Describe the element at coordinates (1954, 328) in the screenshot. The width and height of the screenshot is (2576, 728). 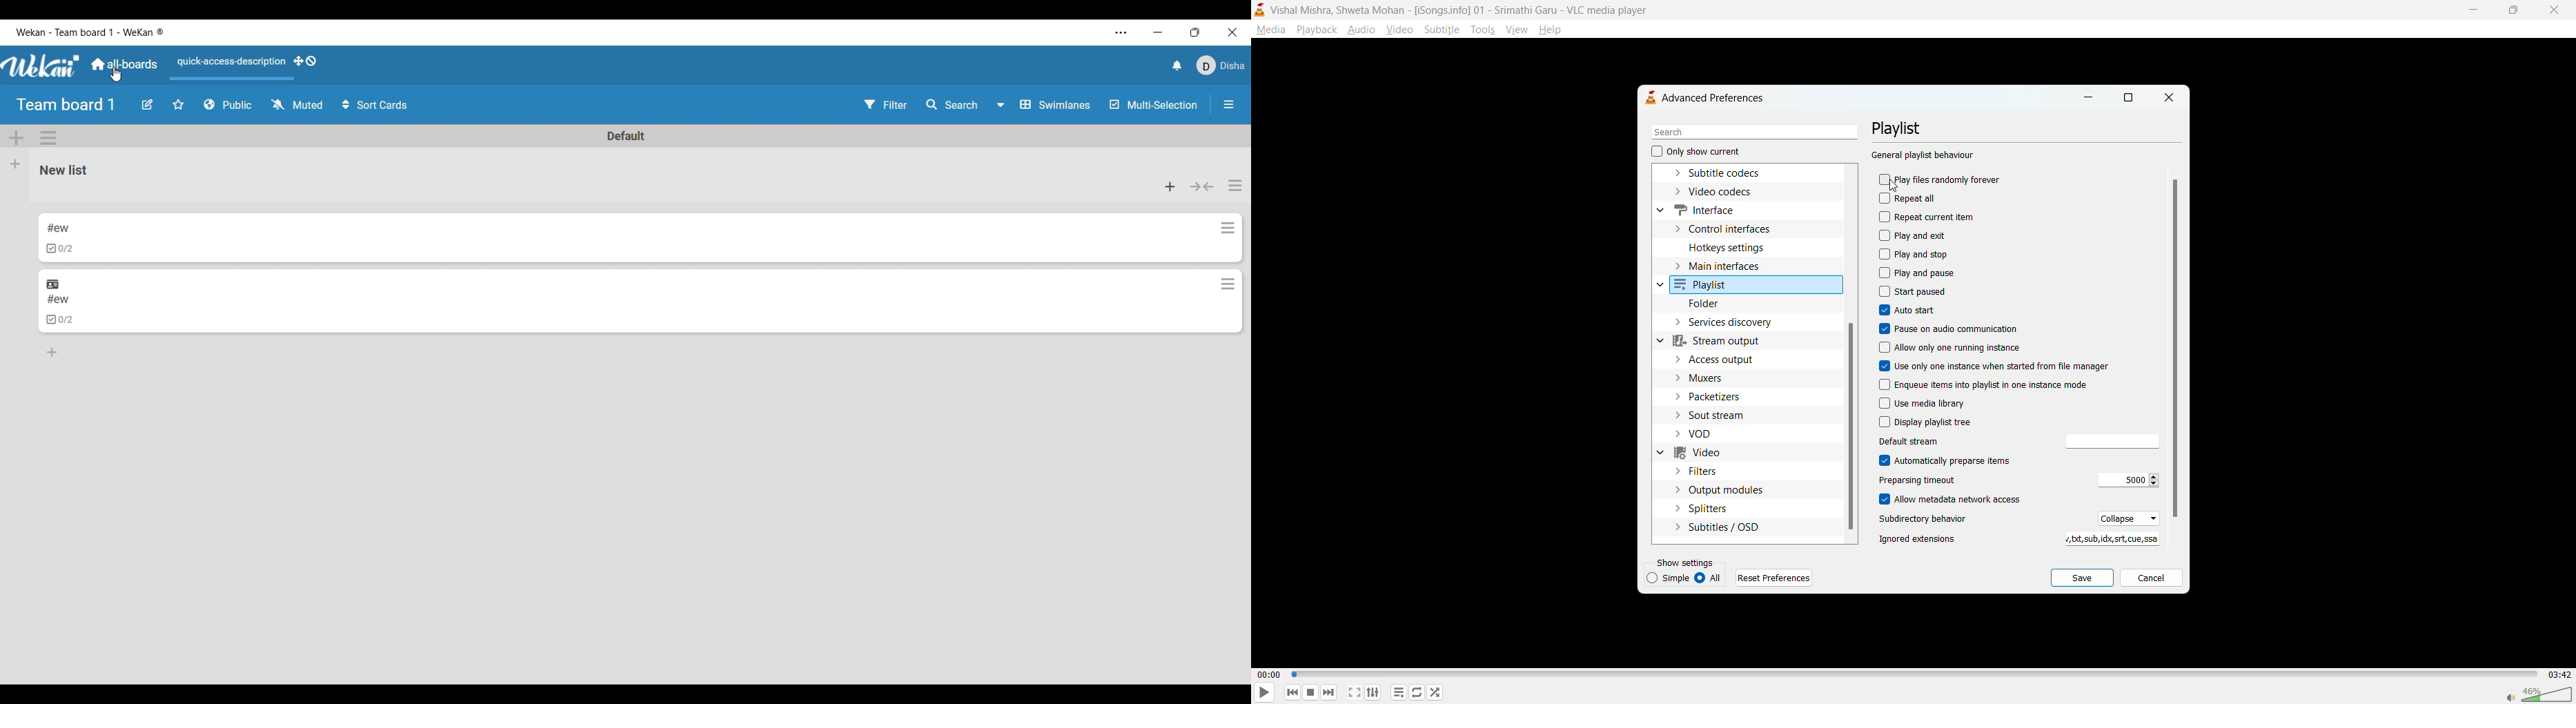
I see `pause on audio communication` at that location.